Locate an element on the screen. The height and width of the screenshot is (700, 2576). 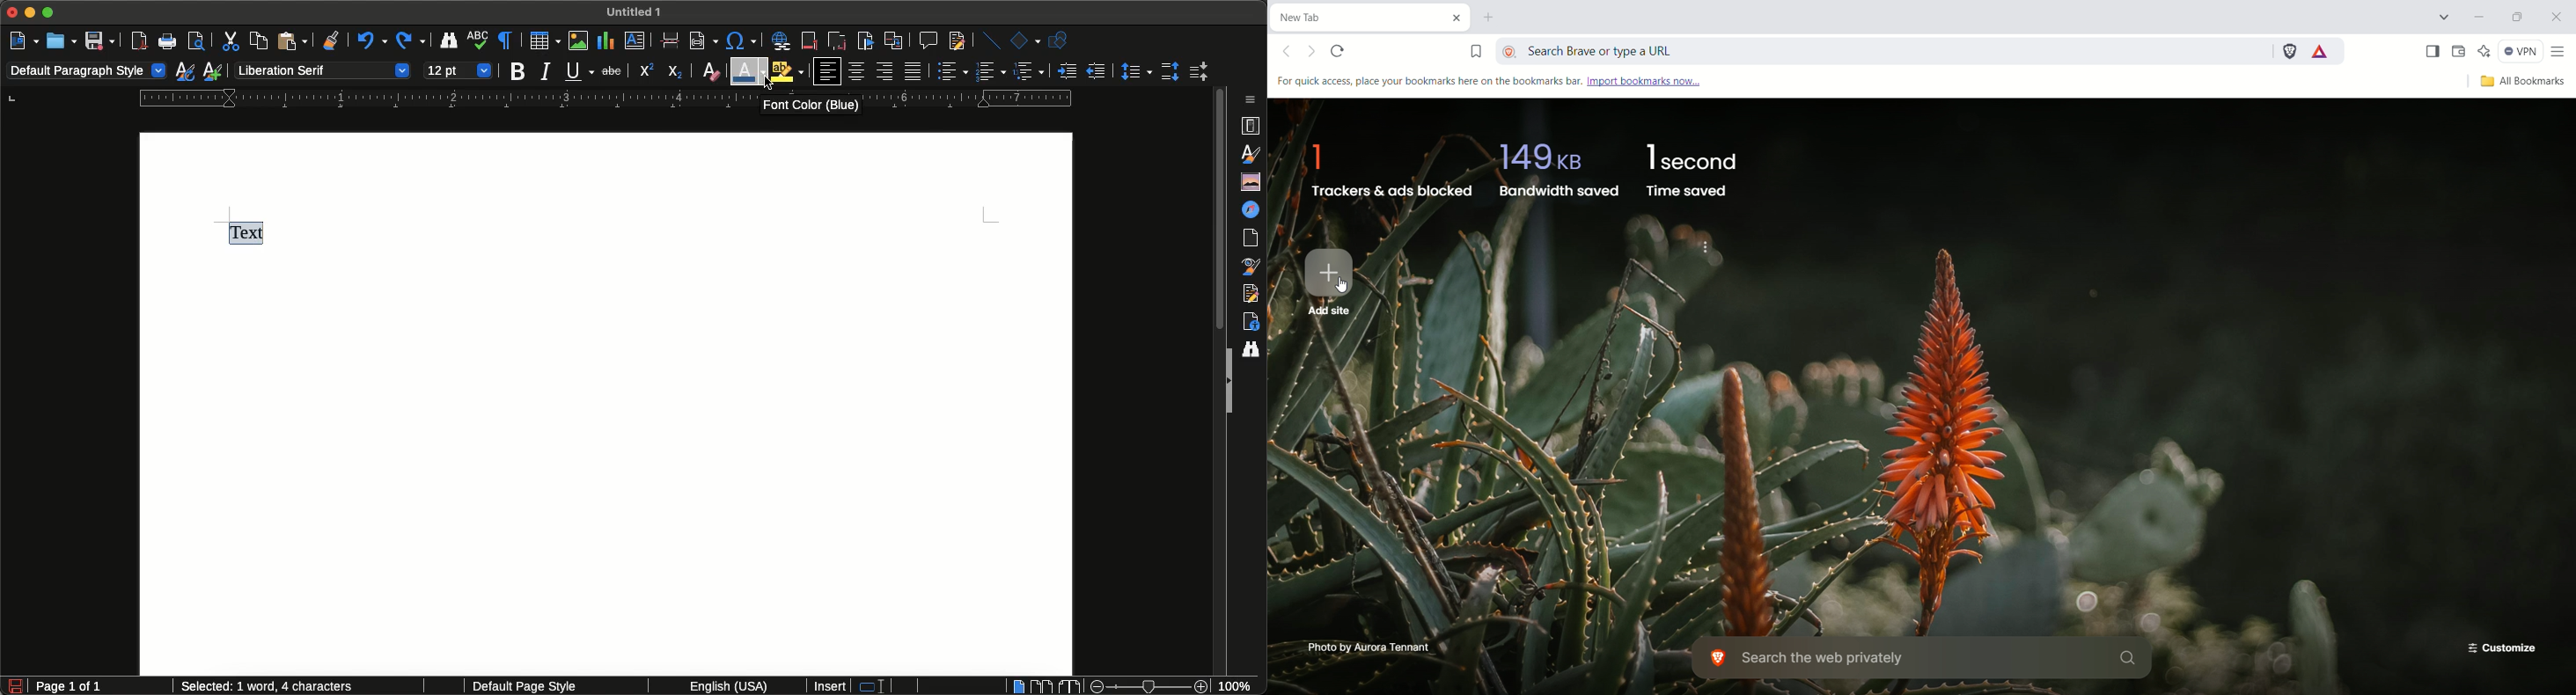
Justified is located at coordinates (914, 71).